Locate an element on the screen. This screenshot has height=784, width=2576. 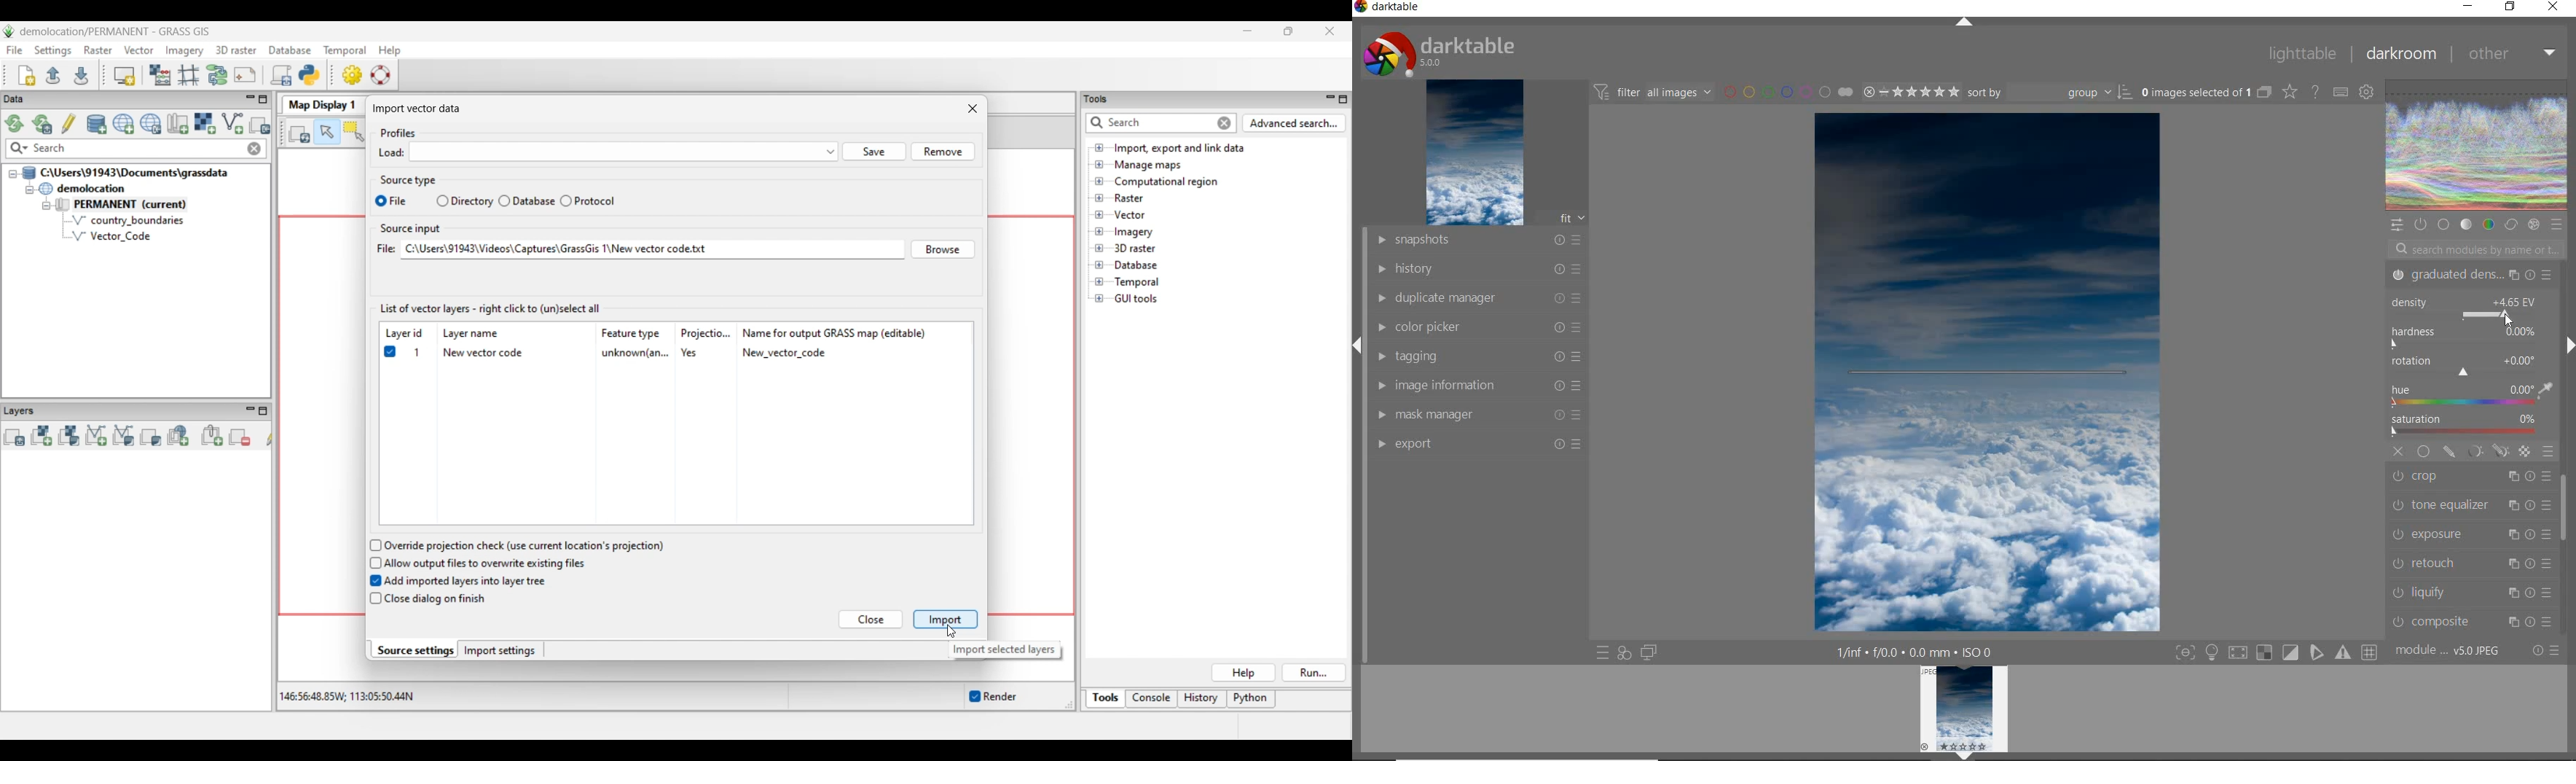
QUICK ACCESS TO PRESET is located at coordinates (1602, 653).